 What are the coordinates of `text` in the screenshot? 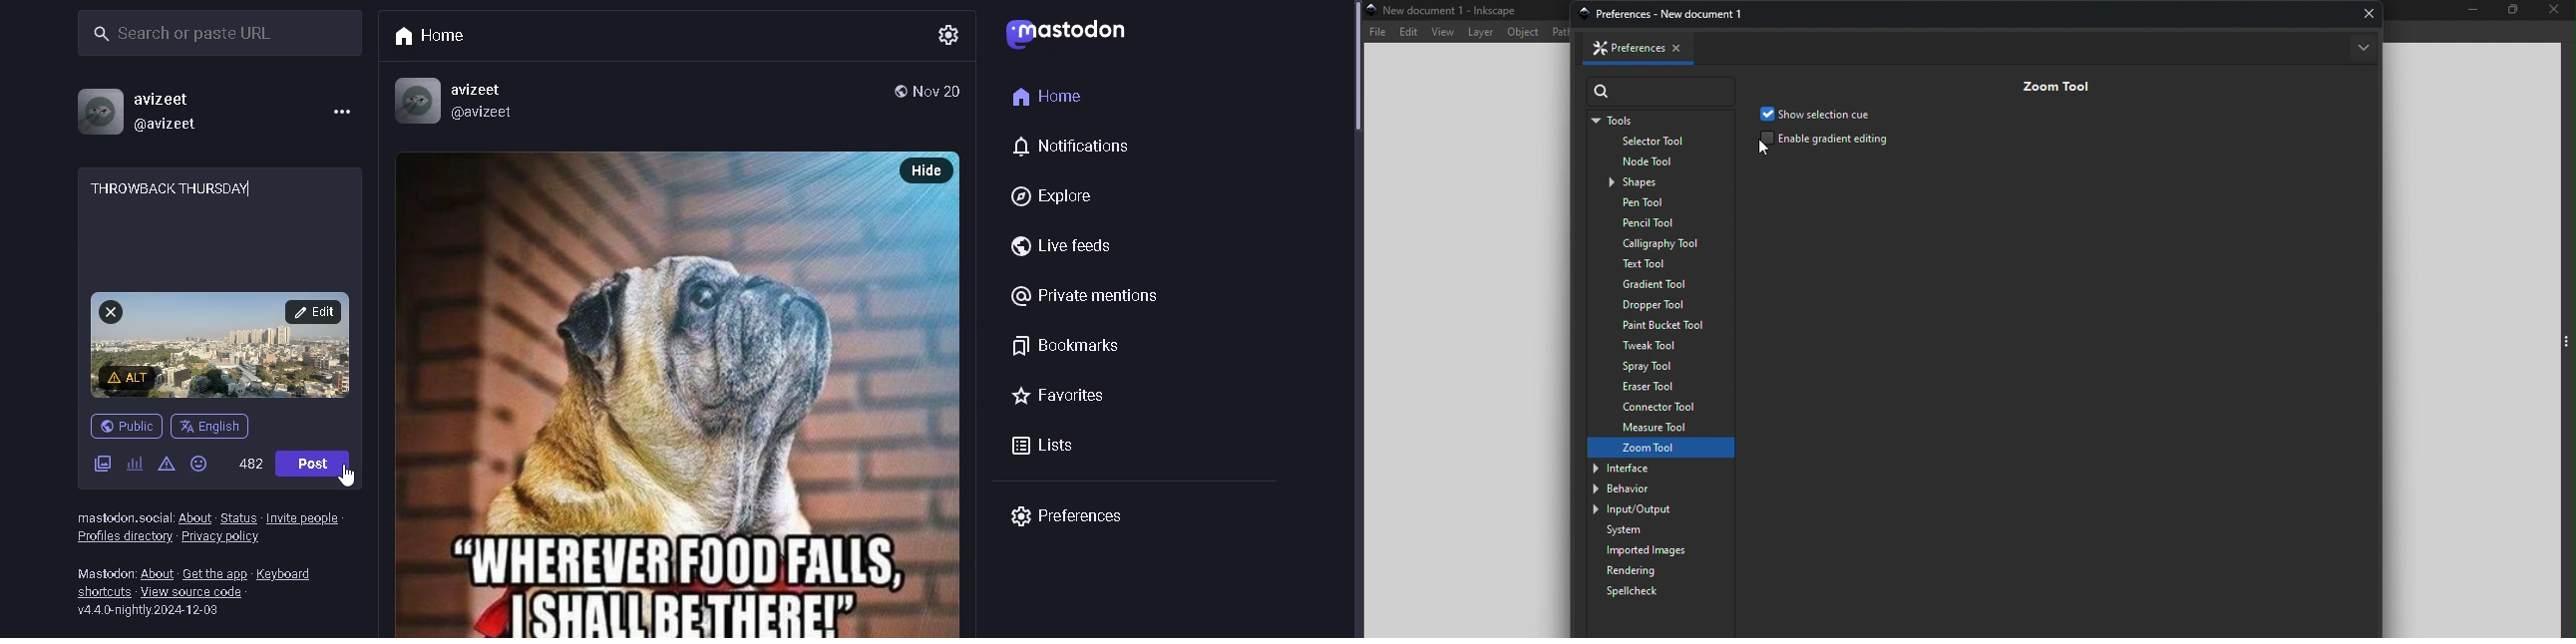 It's located at (125, 518).